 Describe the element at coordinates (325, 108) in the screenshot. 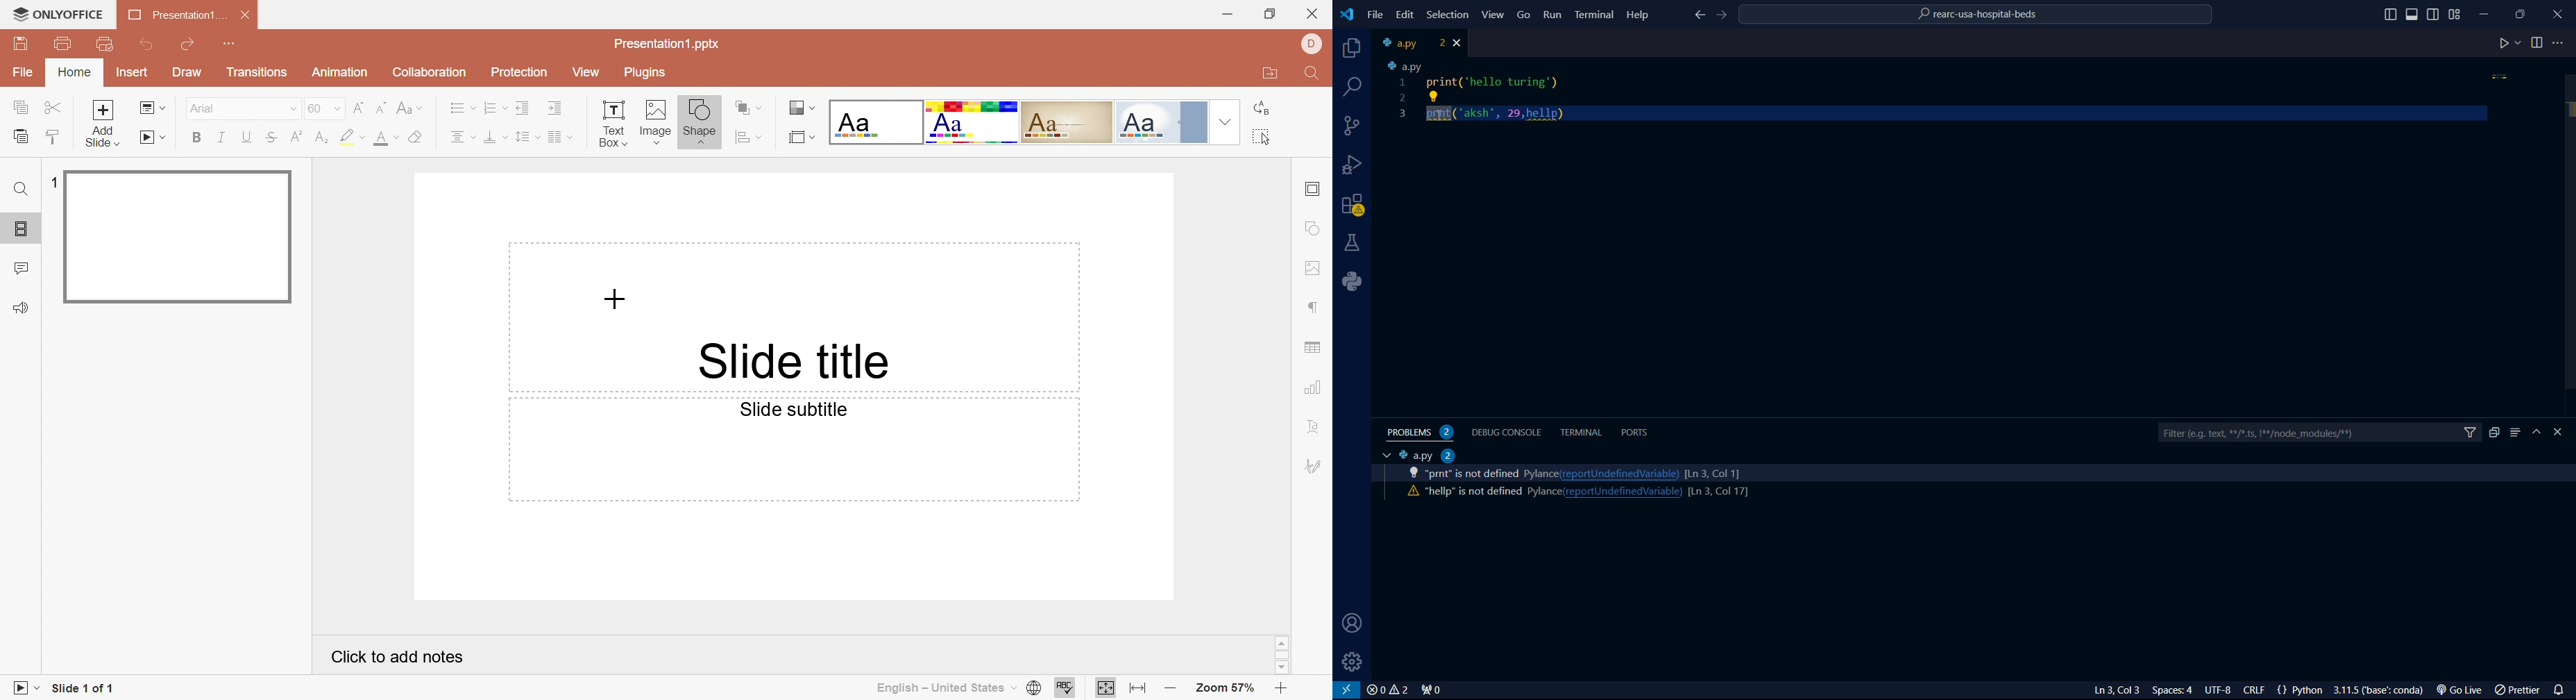

I see `Font size` at that location.